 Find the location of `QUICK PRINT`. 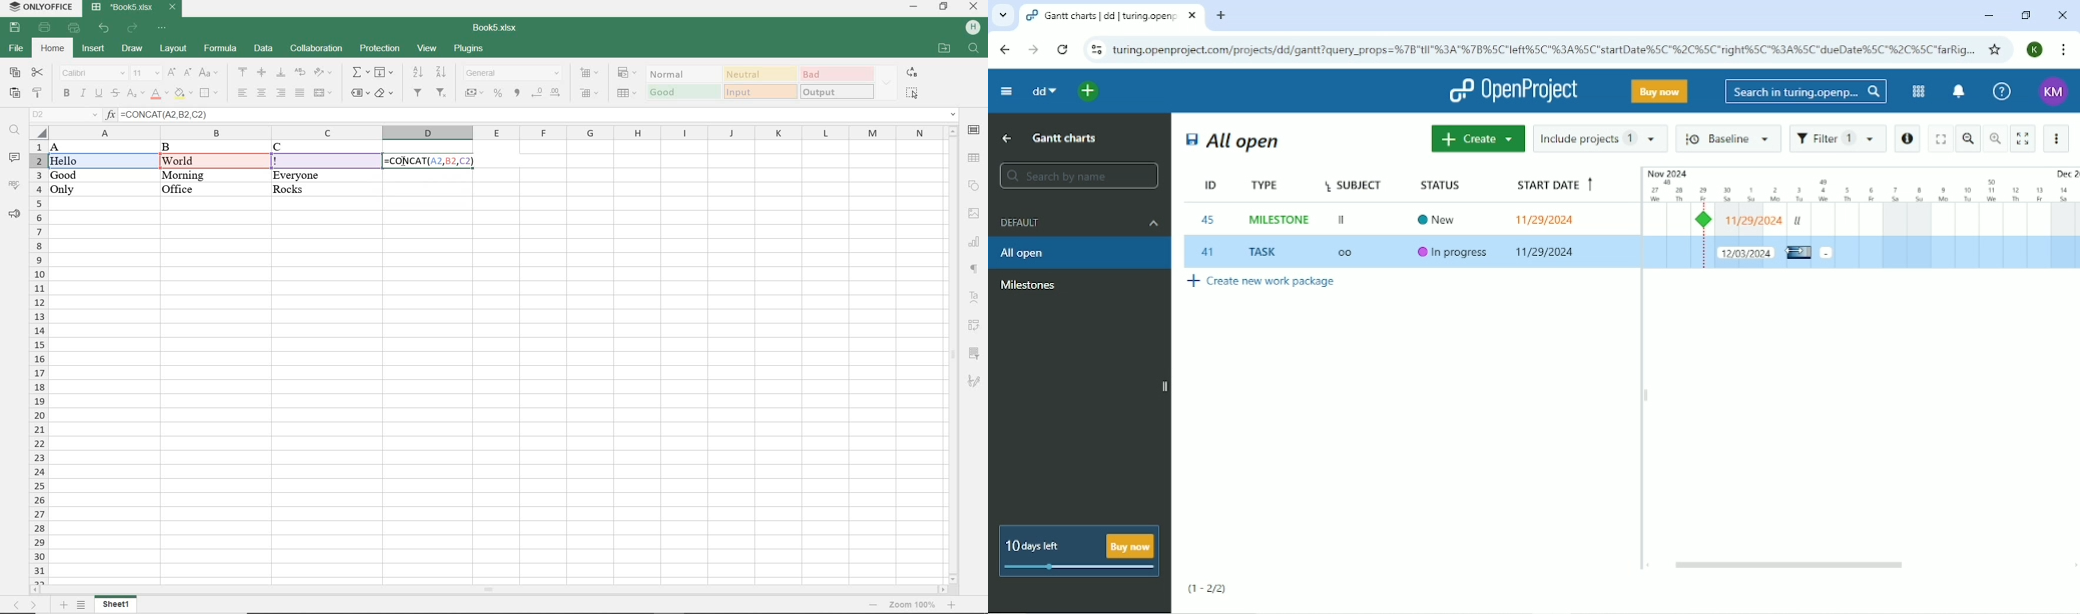

QUICK PRINT is located at coordinates (76, 28).